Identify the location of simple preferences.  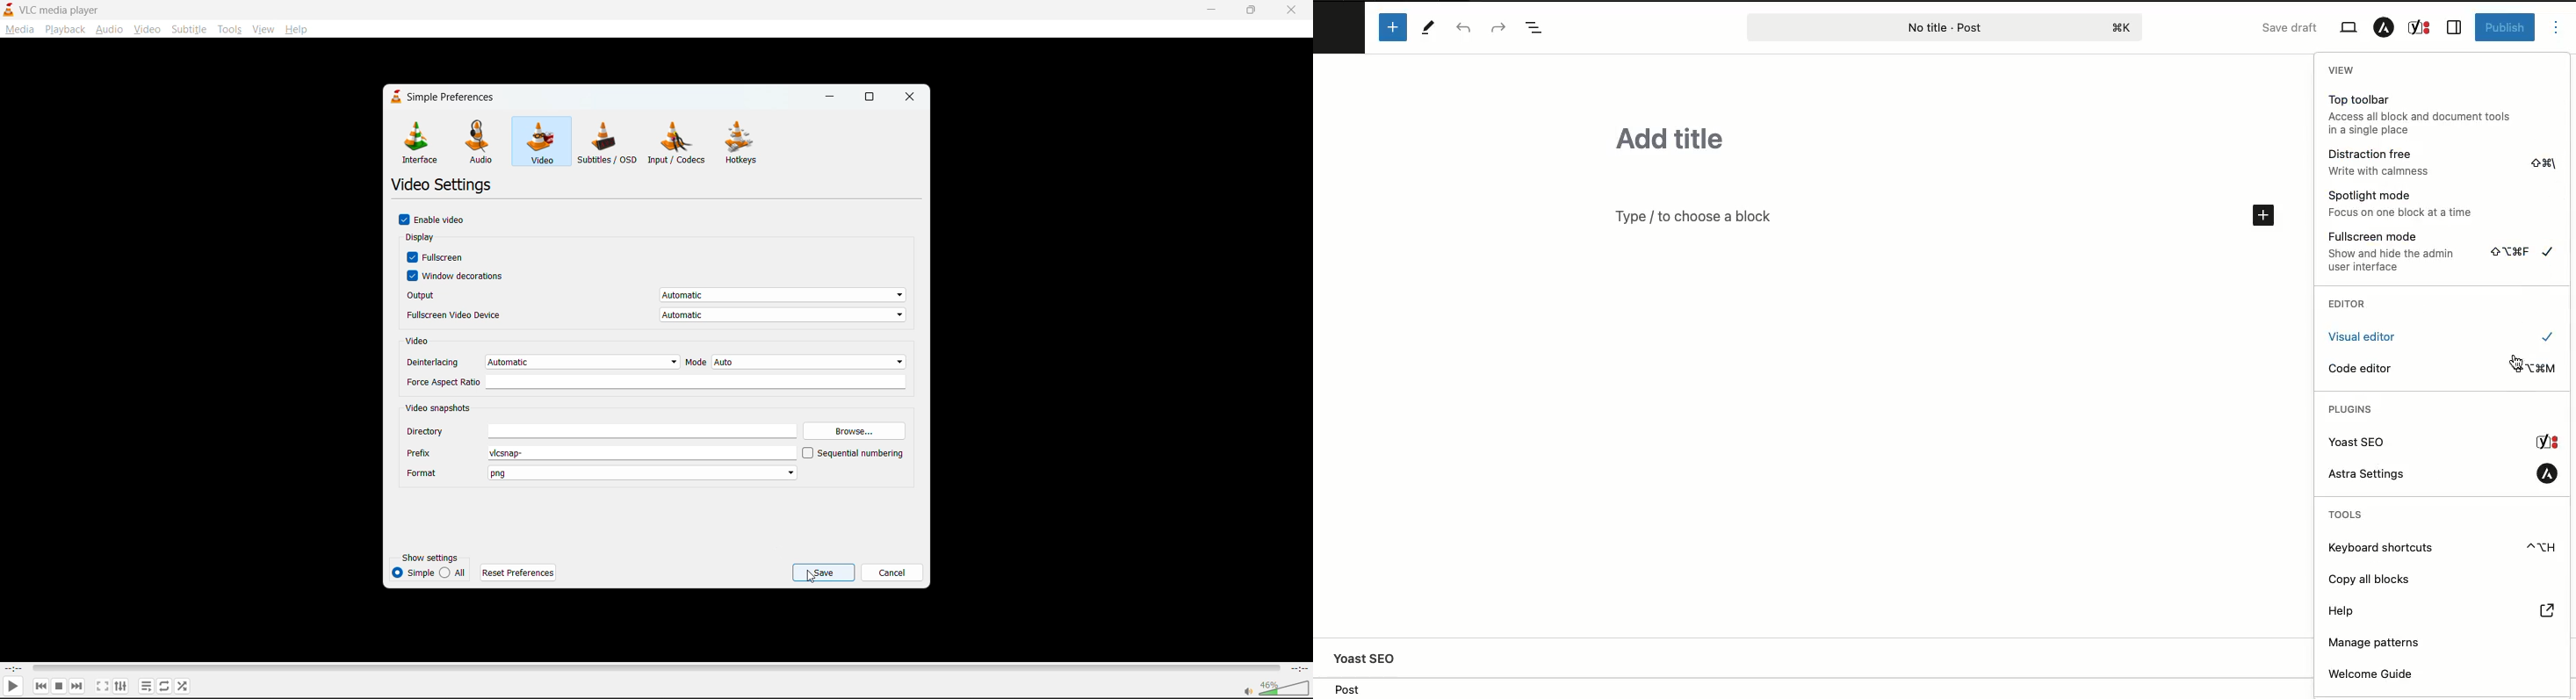
(446, 97).